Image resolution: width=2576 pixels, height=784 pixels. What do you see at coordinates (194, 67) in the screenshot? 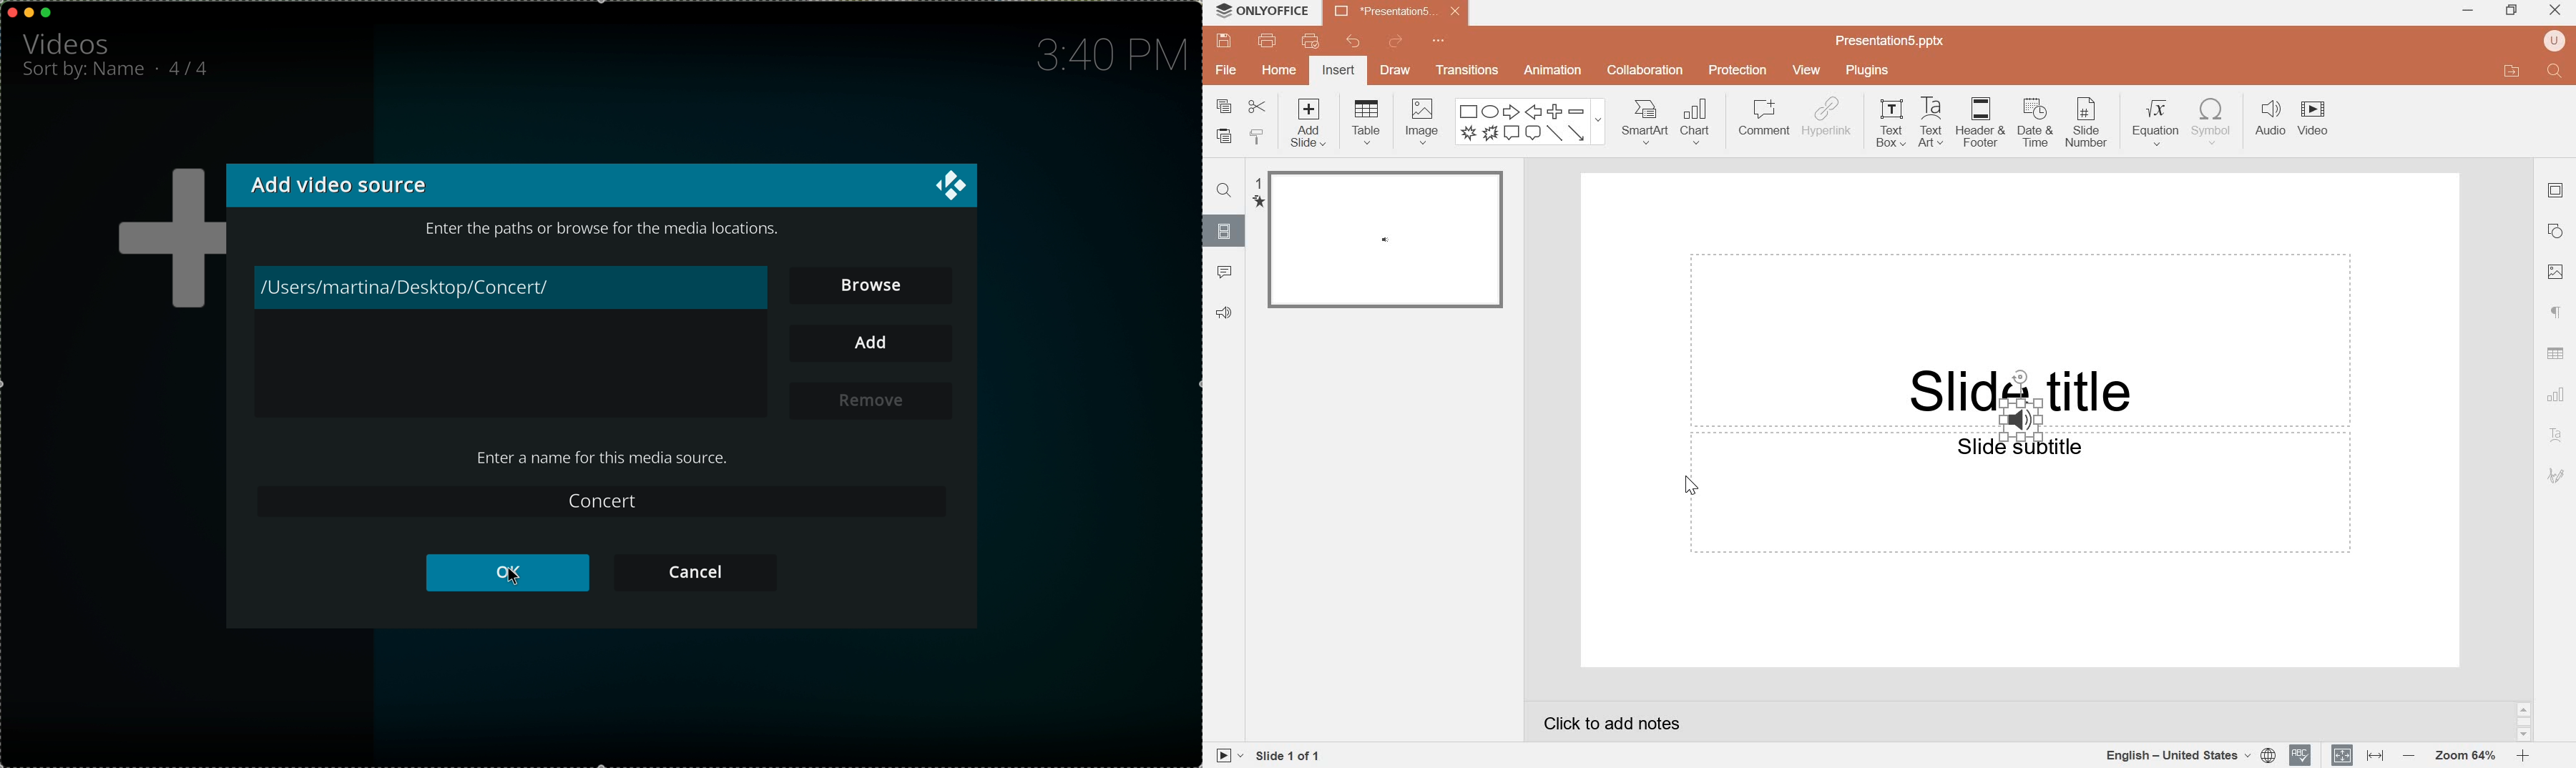
I see `4/4` at bounding box center [194, 67].